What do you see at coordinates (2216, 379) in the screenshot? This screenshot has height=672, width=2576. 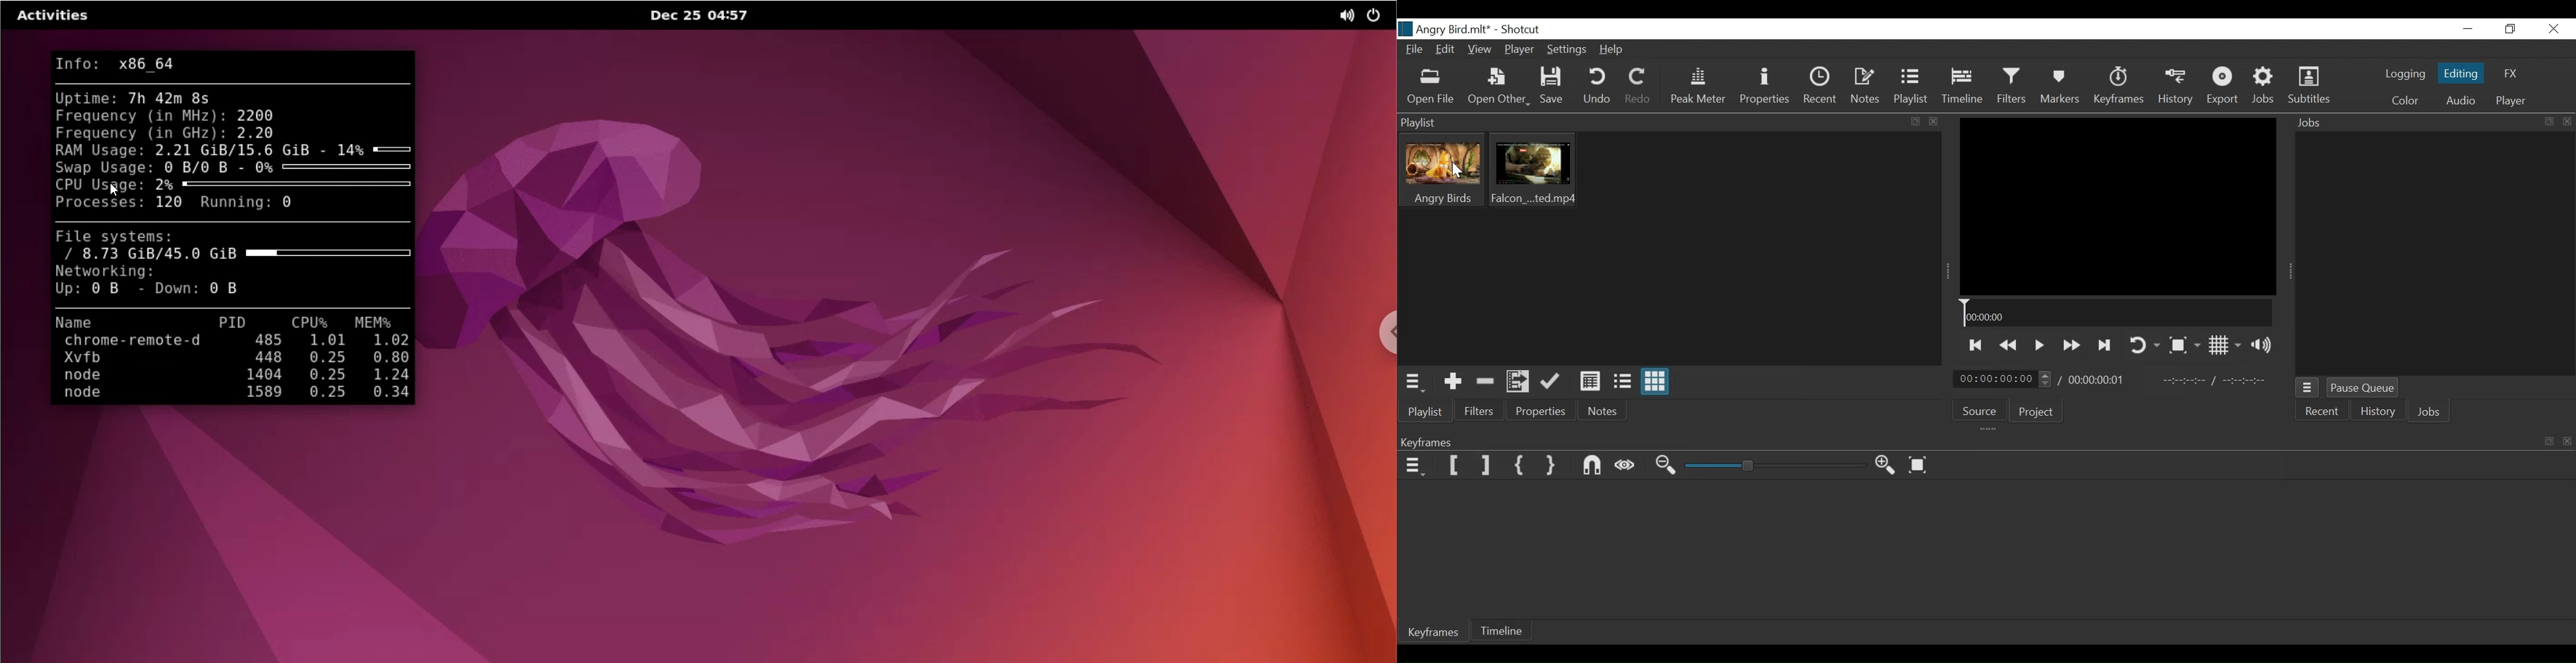 I see `In Point` at bounding box center [2216, 379].